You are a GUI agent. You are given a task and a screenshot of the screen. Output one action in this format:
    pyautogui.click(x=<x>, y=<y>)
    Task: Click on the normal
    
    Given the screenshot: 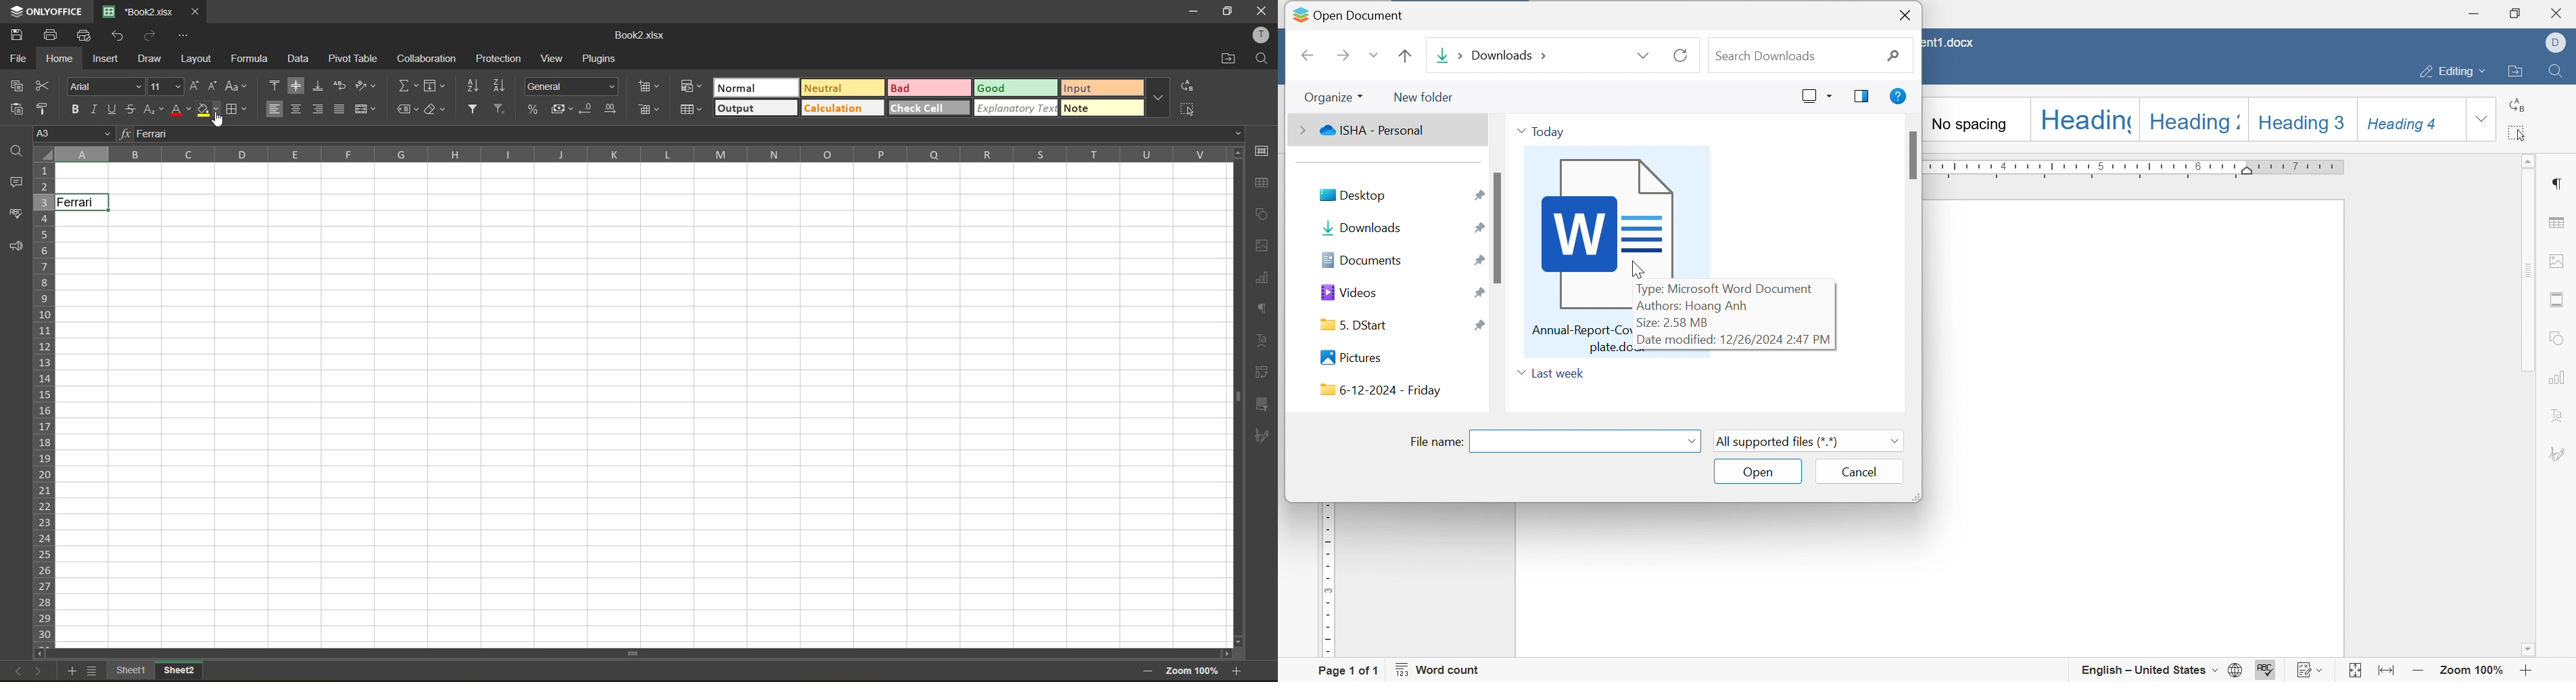 What is the action you would take?
    pyautogui.click(x=752, y=88)
    